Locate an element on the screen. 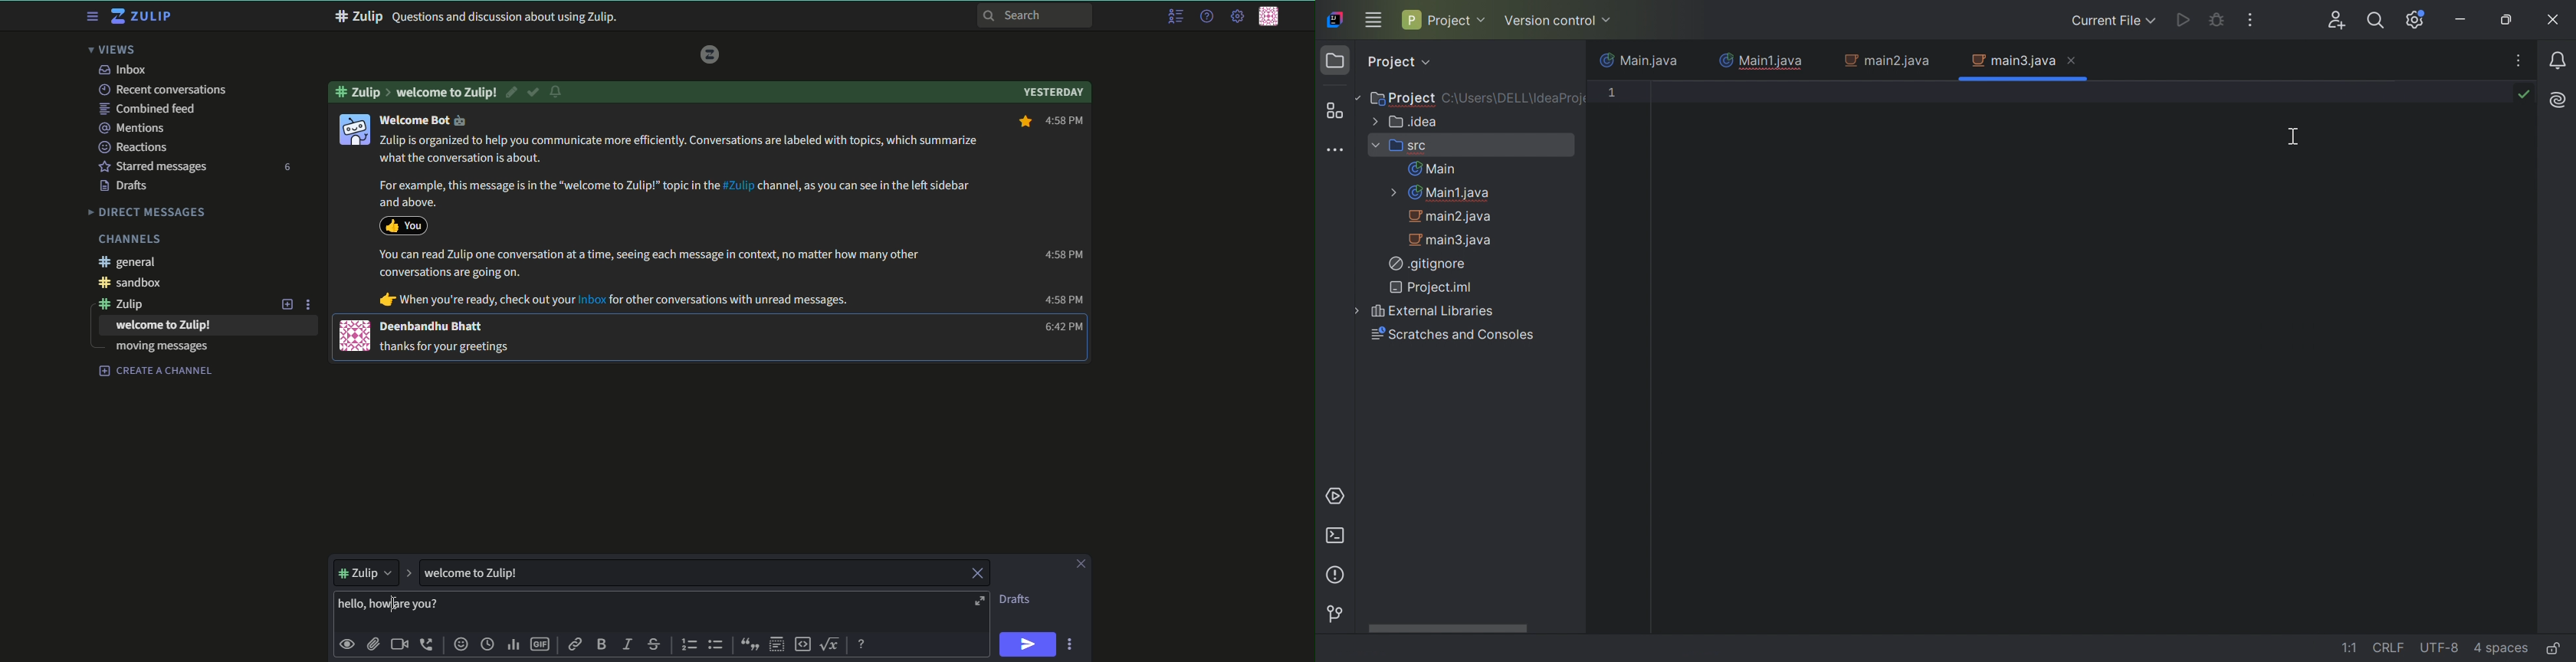 The image size is (2576, 672). text is located at coordinates (395, 603).